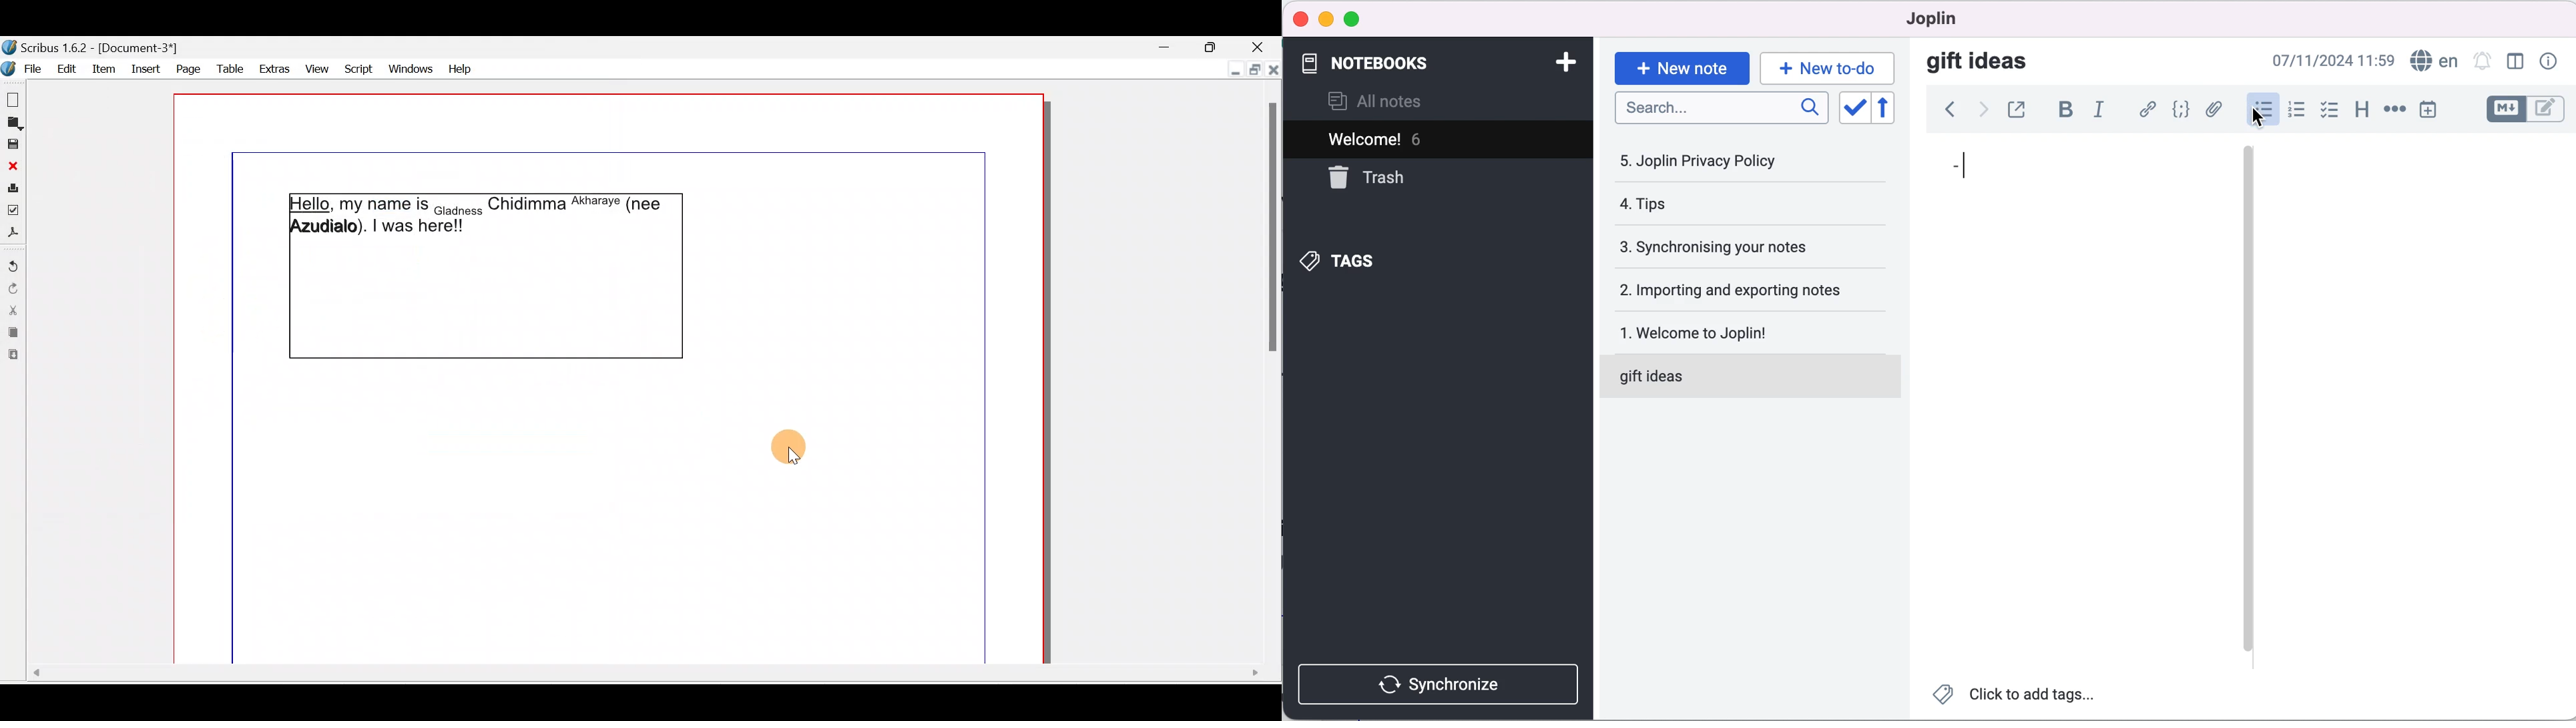 This screenshot has height=728, width=2576. I want to click on Save, so click(13, 146).